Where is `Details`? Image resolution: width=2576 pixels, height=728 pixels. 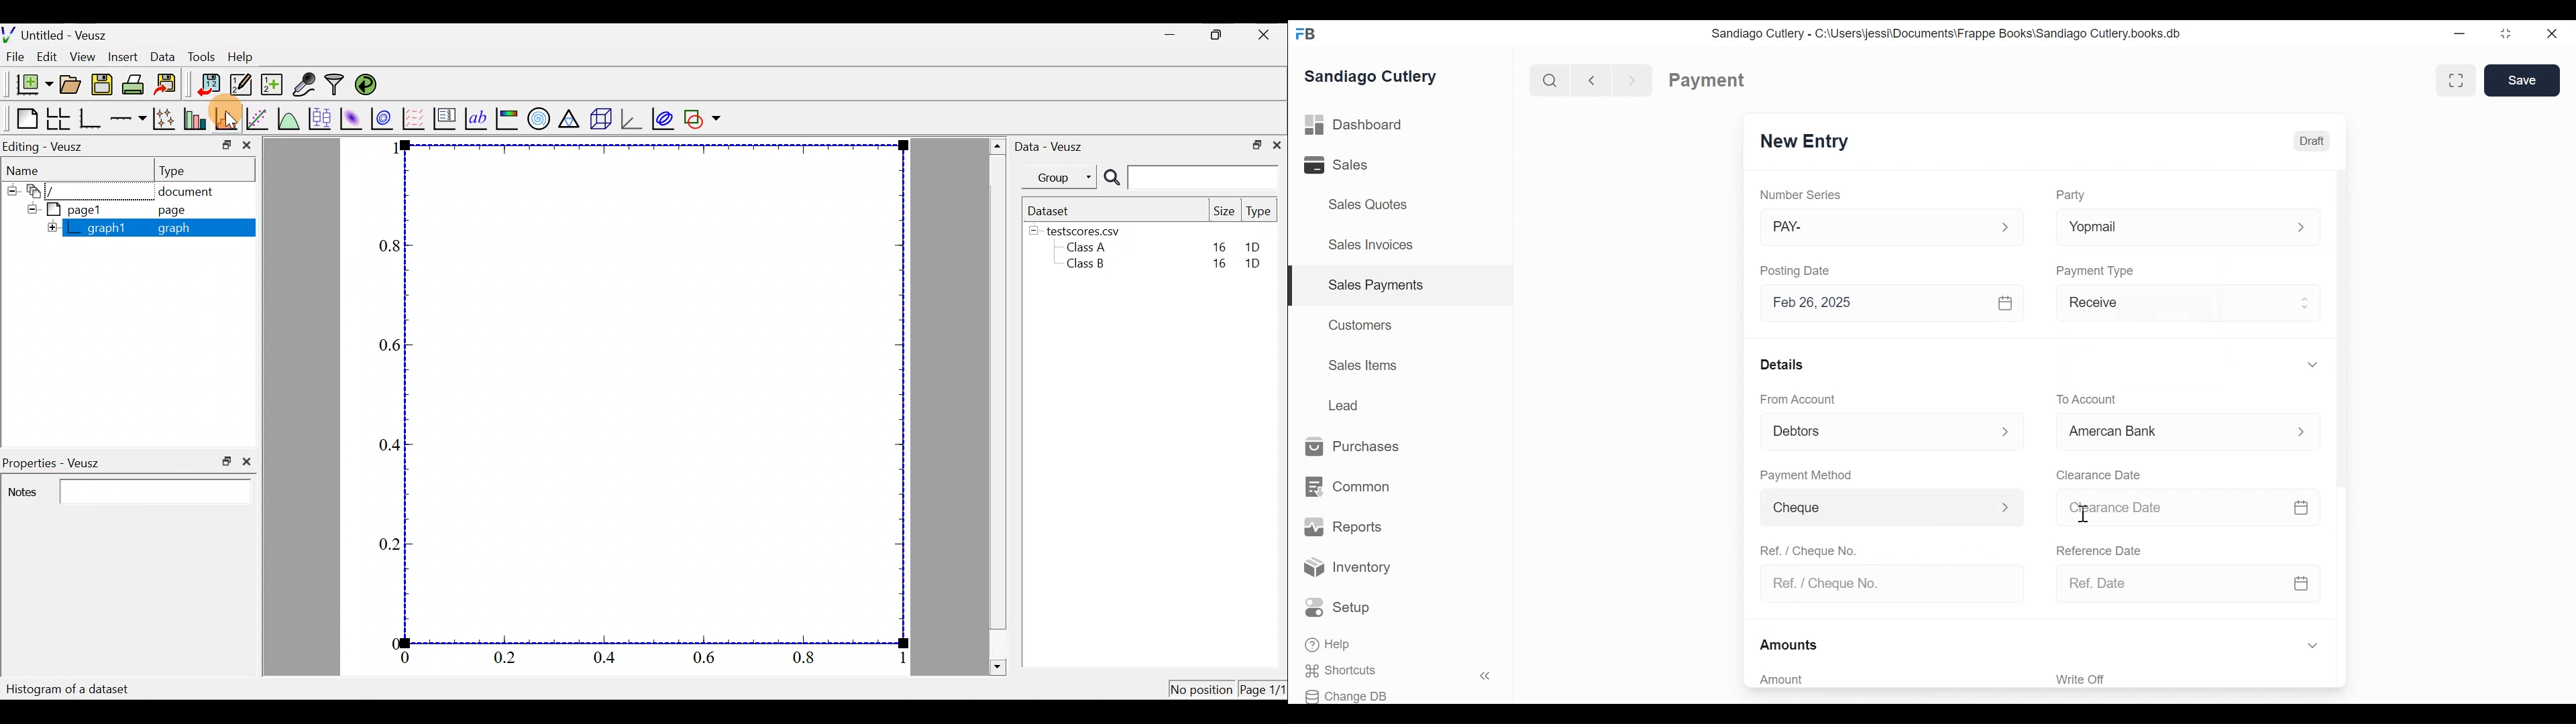 Details is located at coordinates (1782, 363).